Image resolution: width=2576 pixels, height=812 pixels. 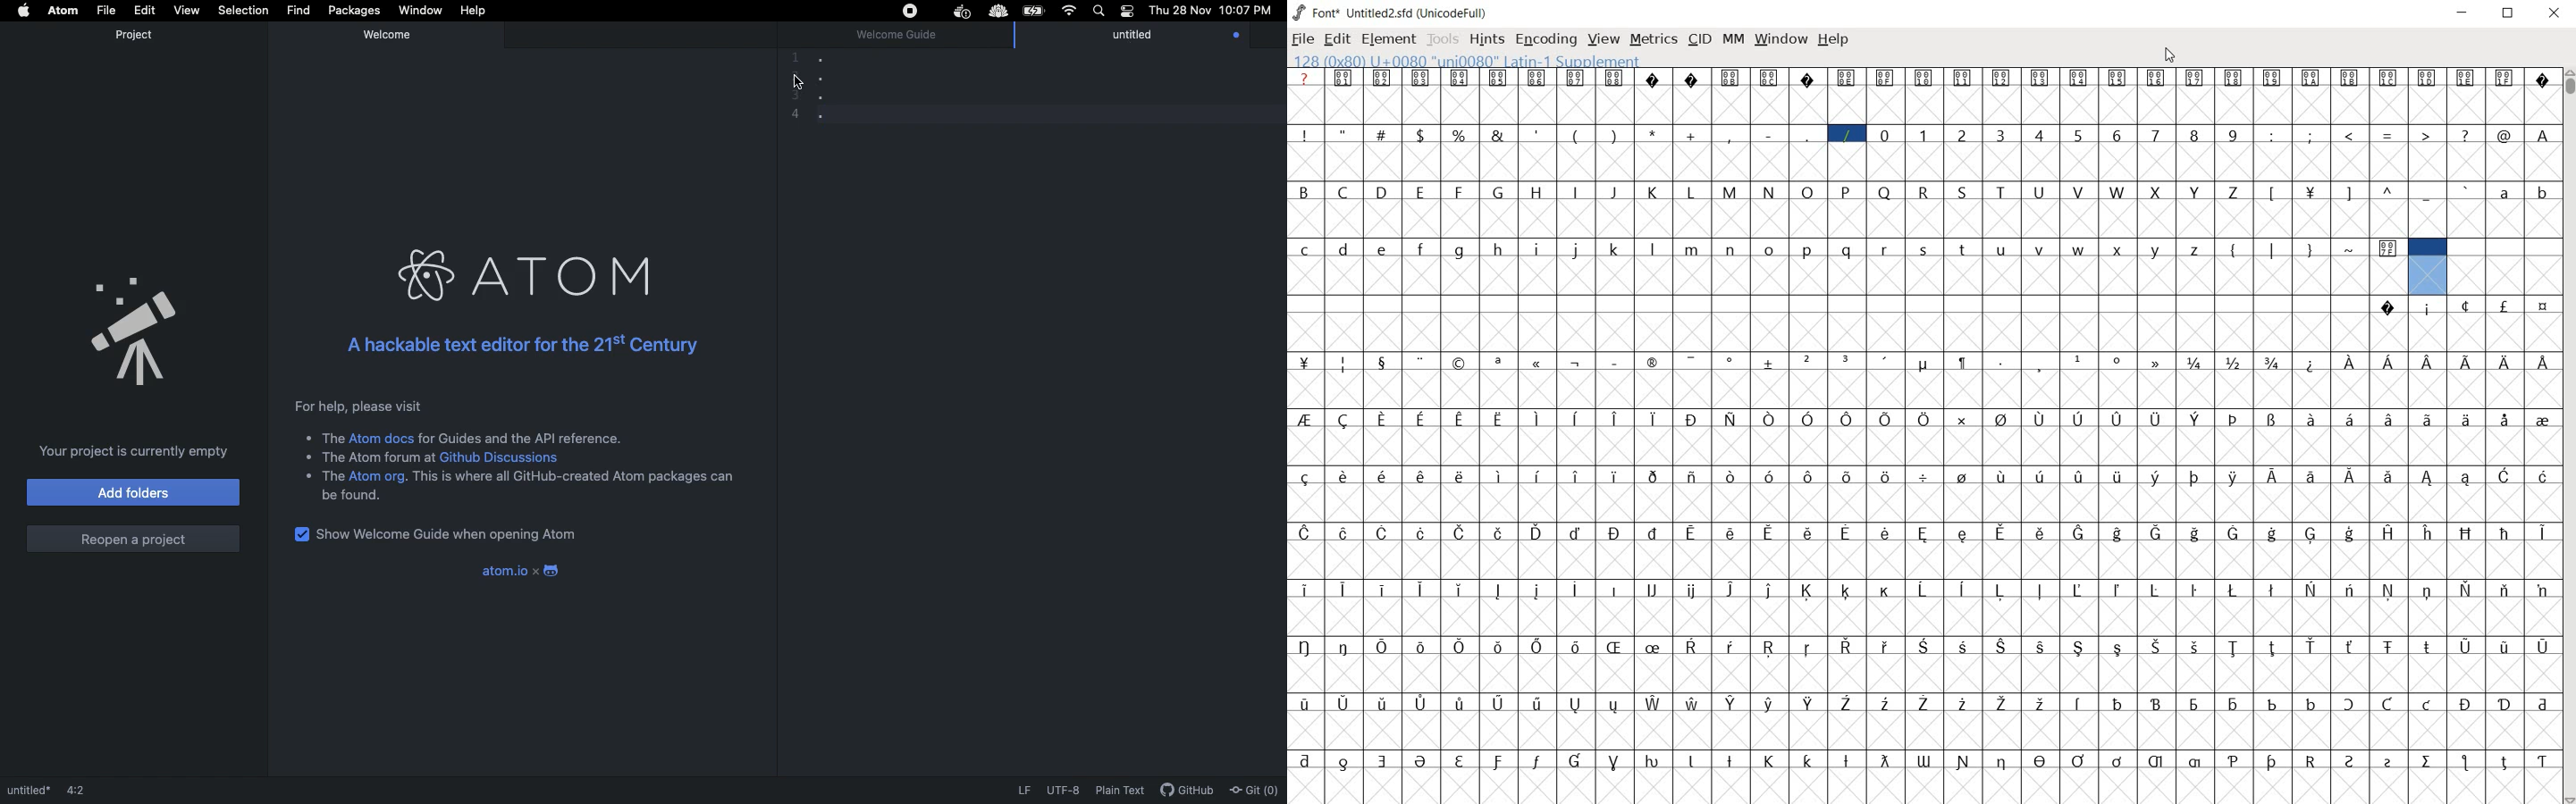 What do you see at coordinates (2427, 418) in the screenshot?
I see `Symbol` at bounding box center [2427, 418].